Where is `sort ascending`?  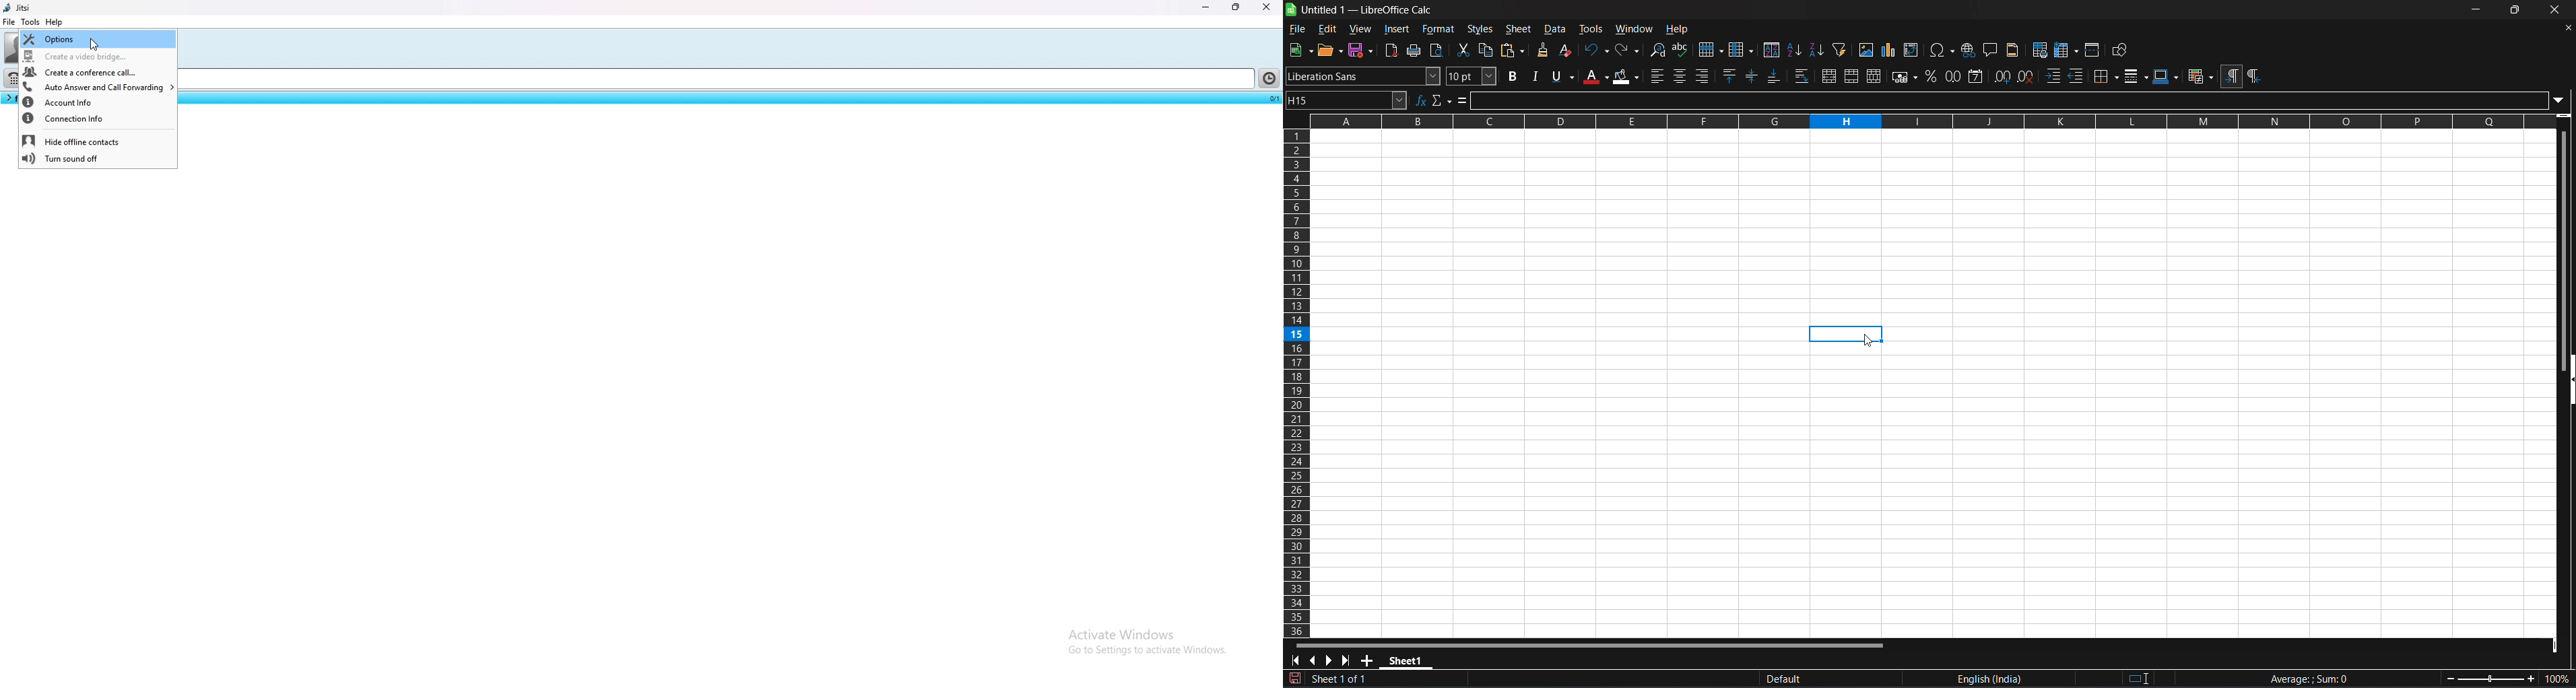
sort ascending is located at coordinates (1795, 51).